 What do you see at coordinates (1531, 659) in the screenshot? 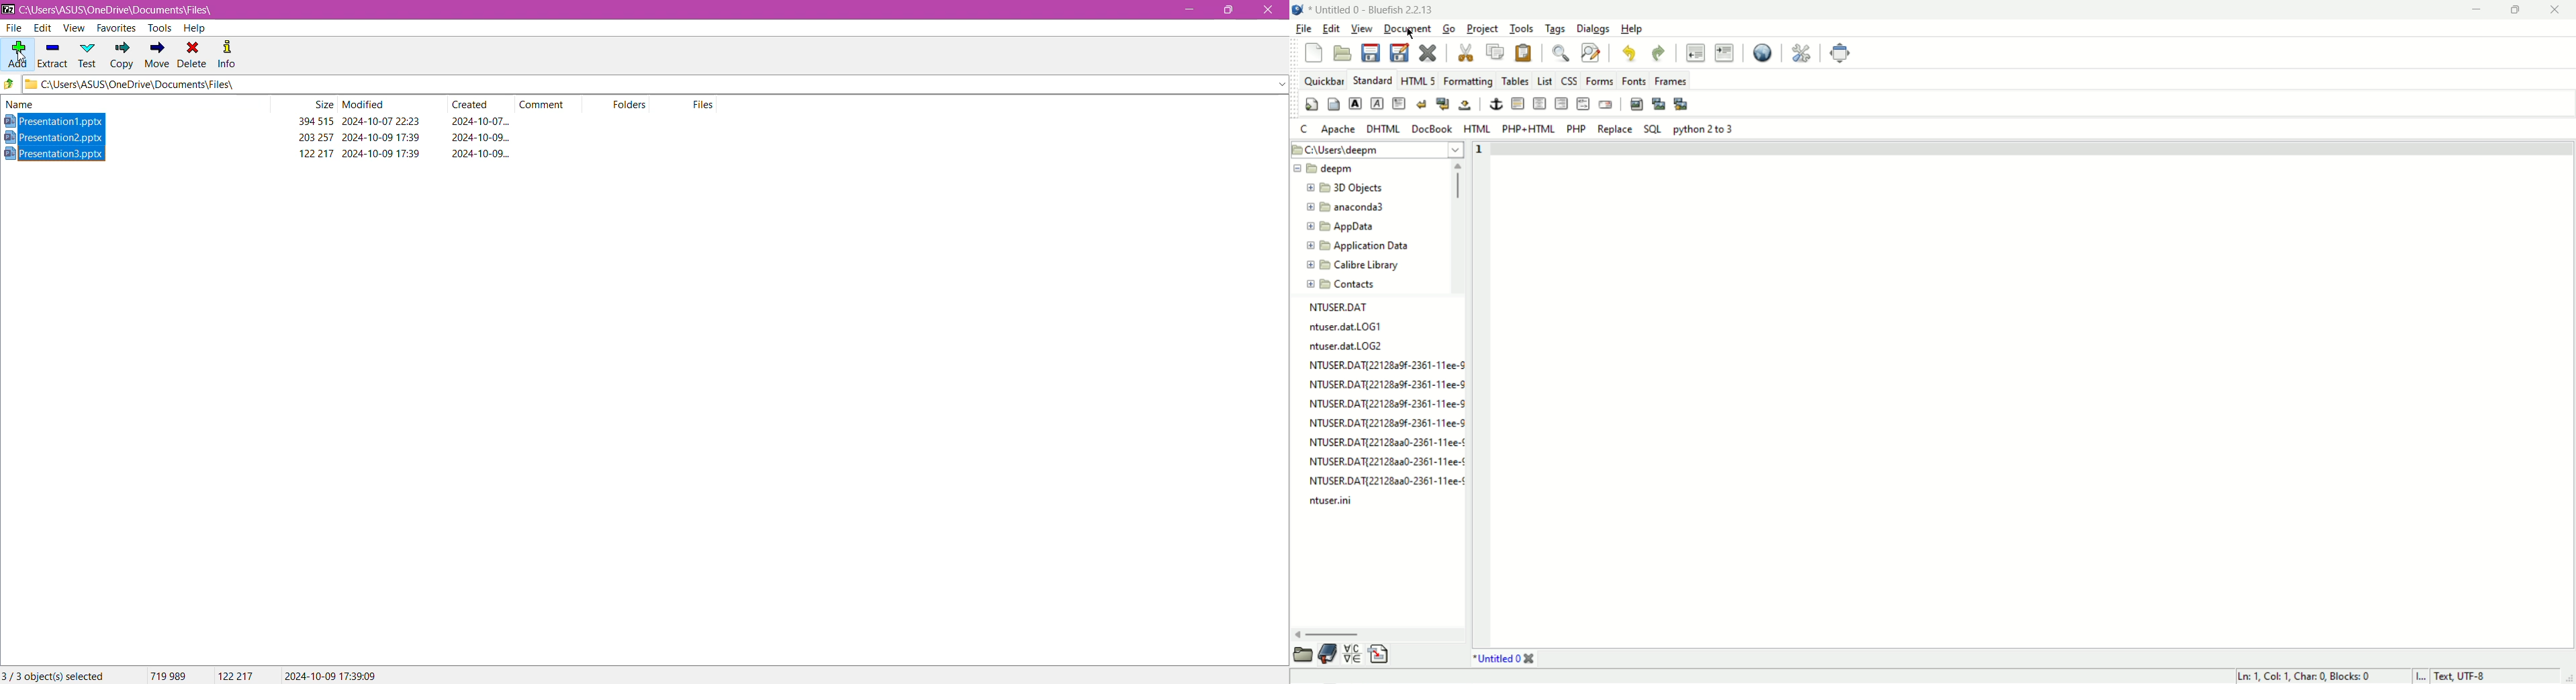
I see `close` at bounding box center [1531, 659].